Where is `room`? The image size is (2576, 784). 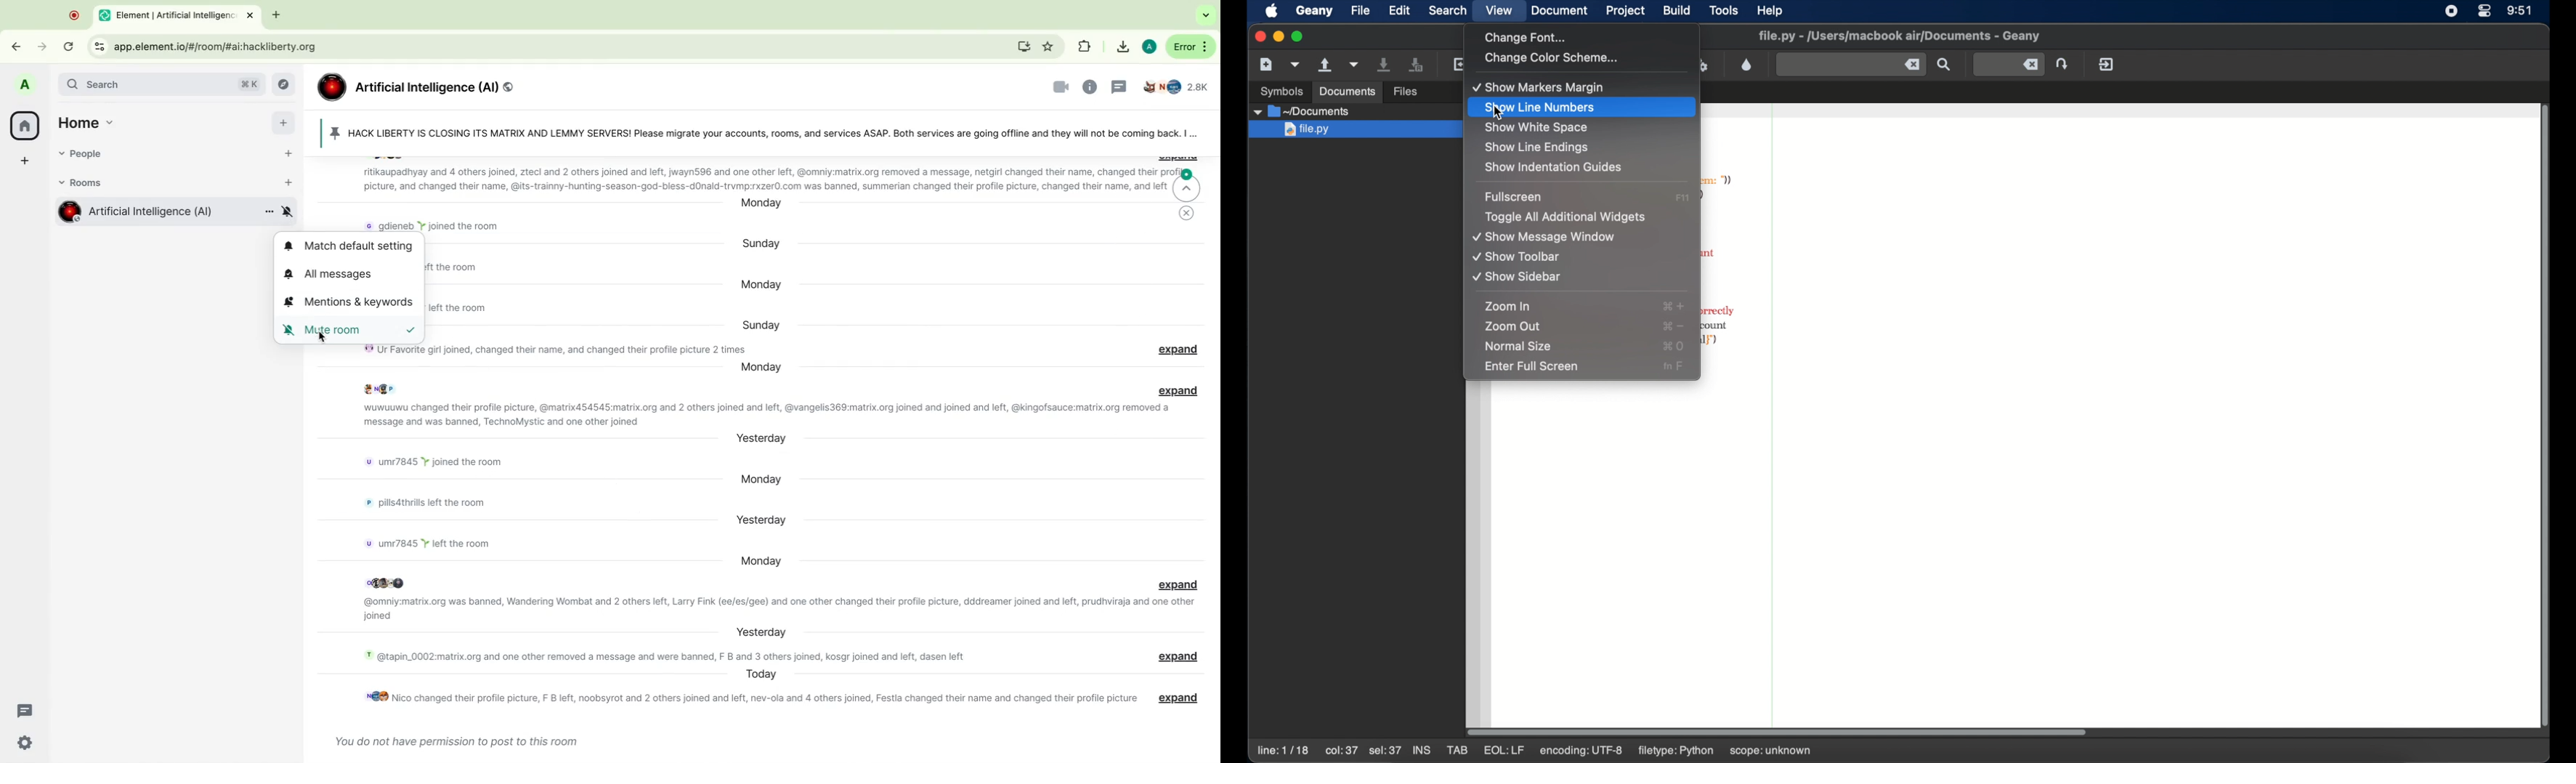 room is located at coordinates (136, 212).